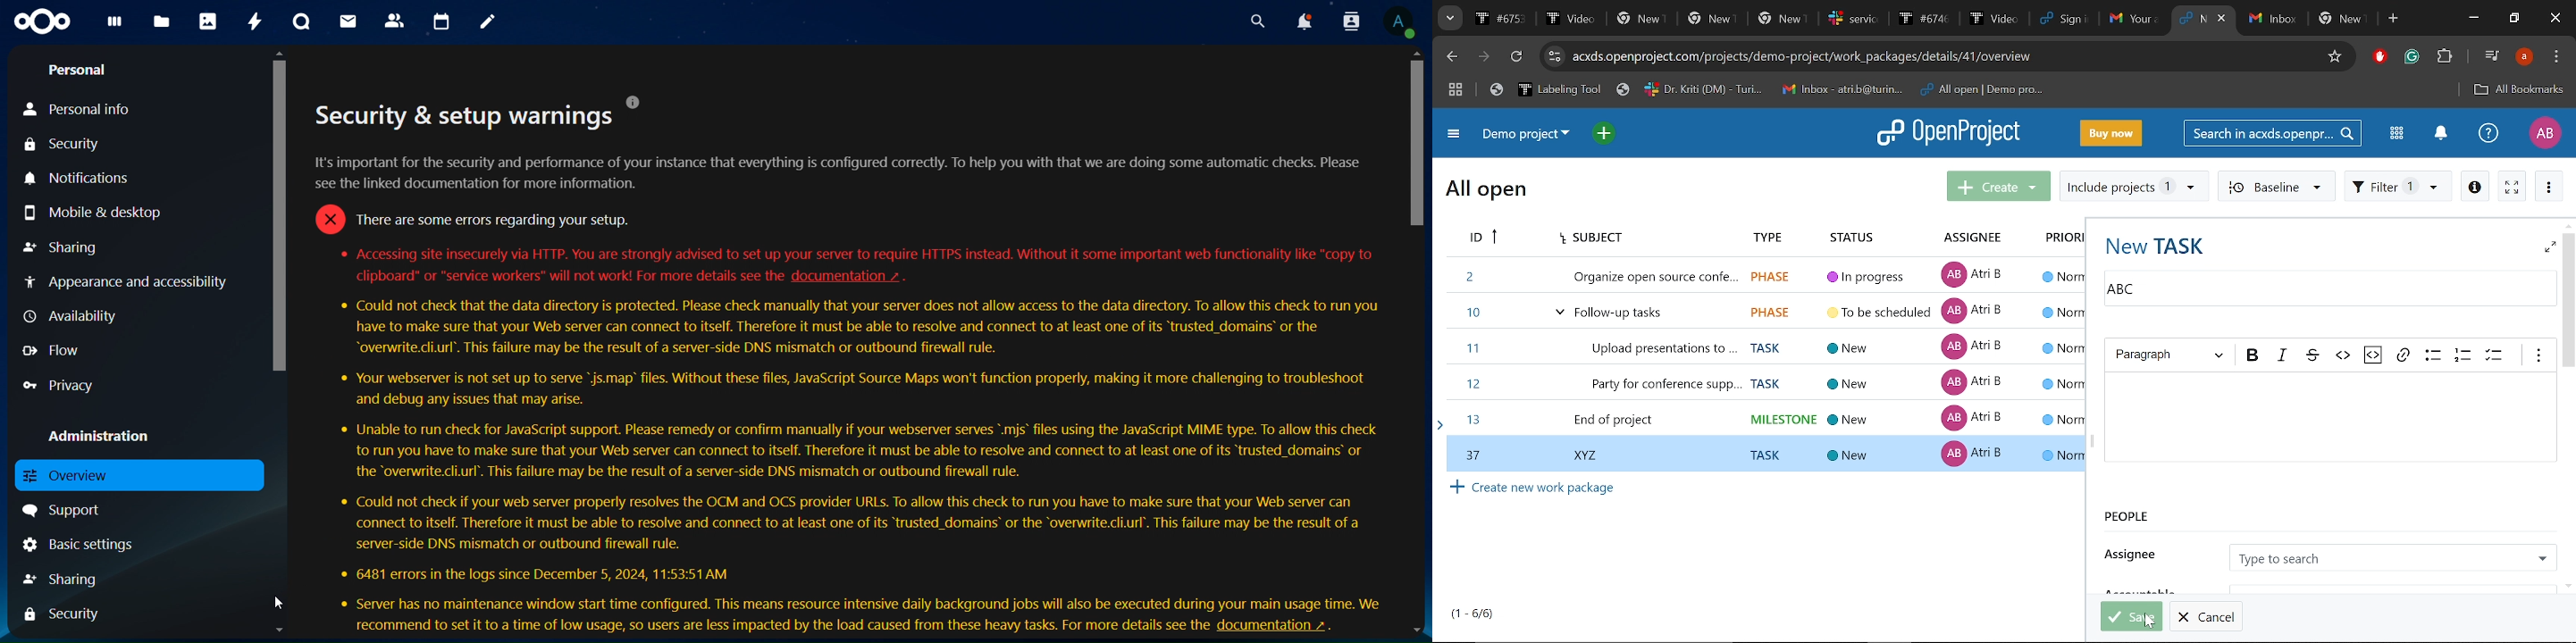 The height and width of the screenshot is (644, 2576). What do you see at coordinates (2524, 56) in the screenshot?
I see `profile` at bounding box center [2524, 56].